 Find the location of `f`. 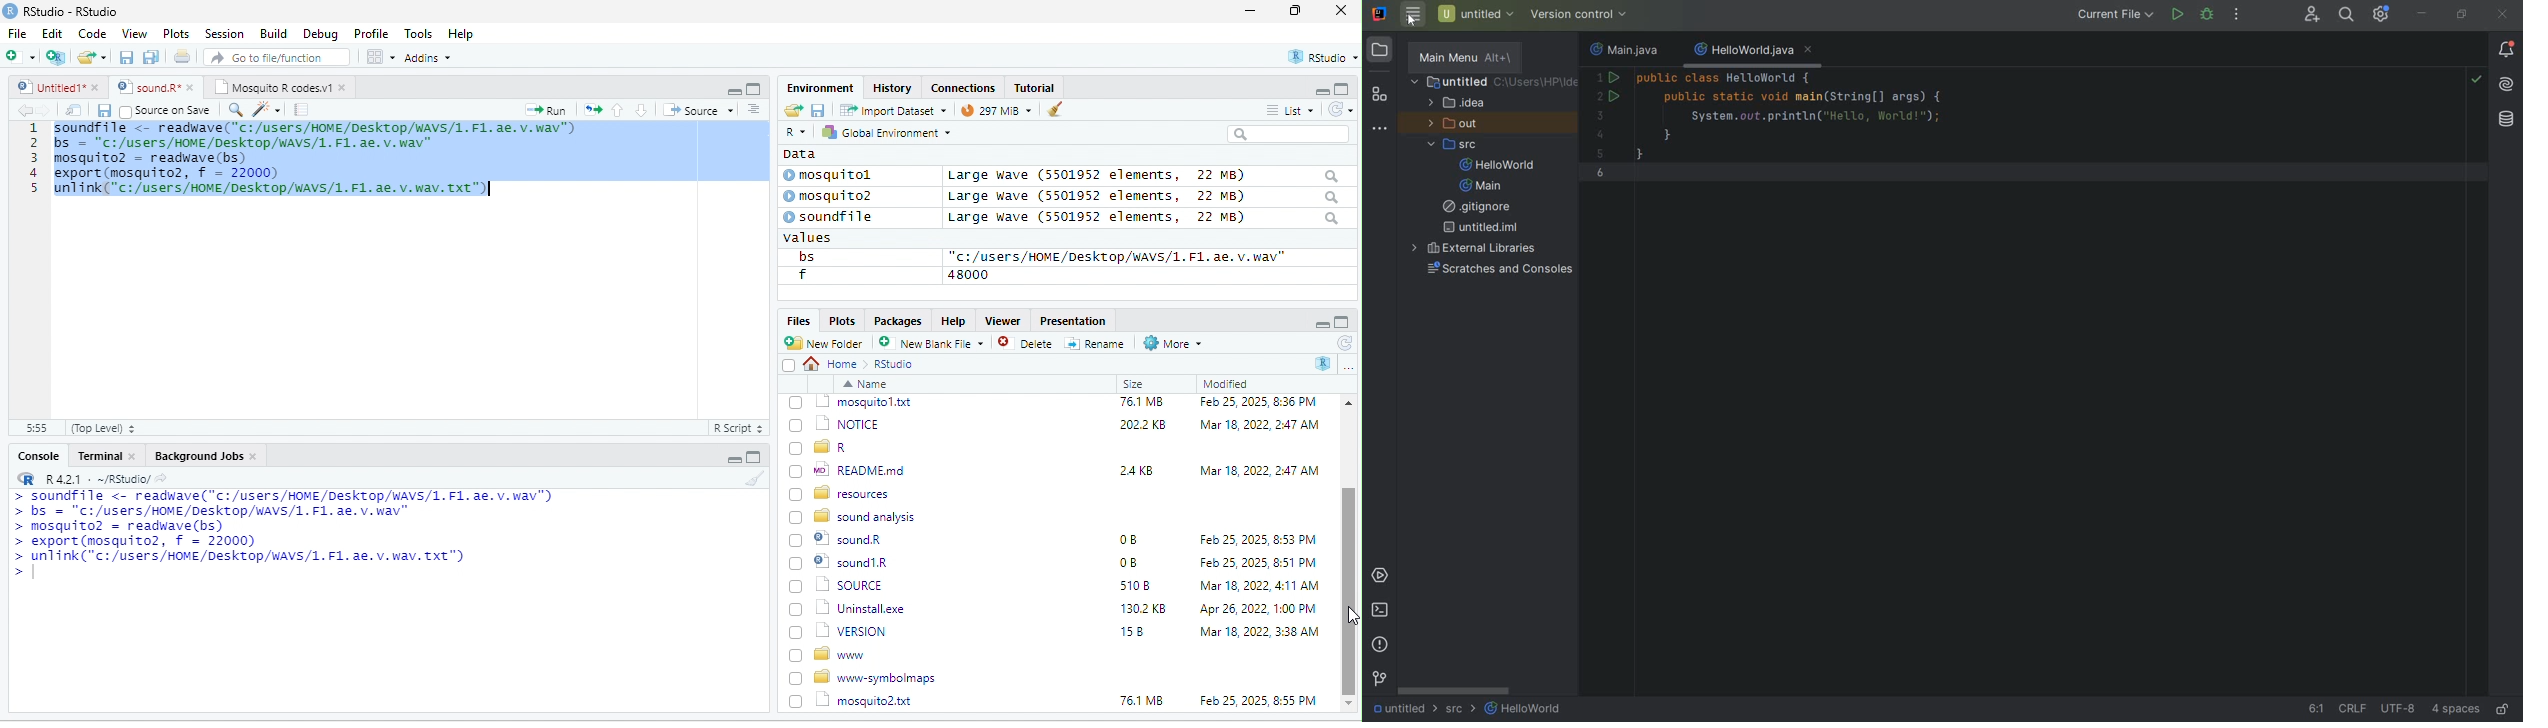

f is located at coordinates (802, 275).